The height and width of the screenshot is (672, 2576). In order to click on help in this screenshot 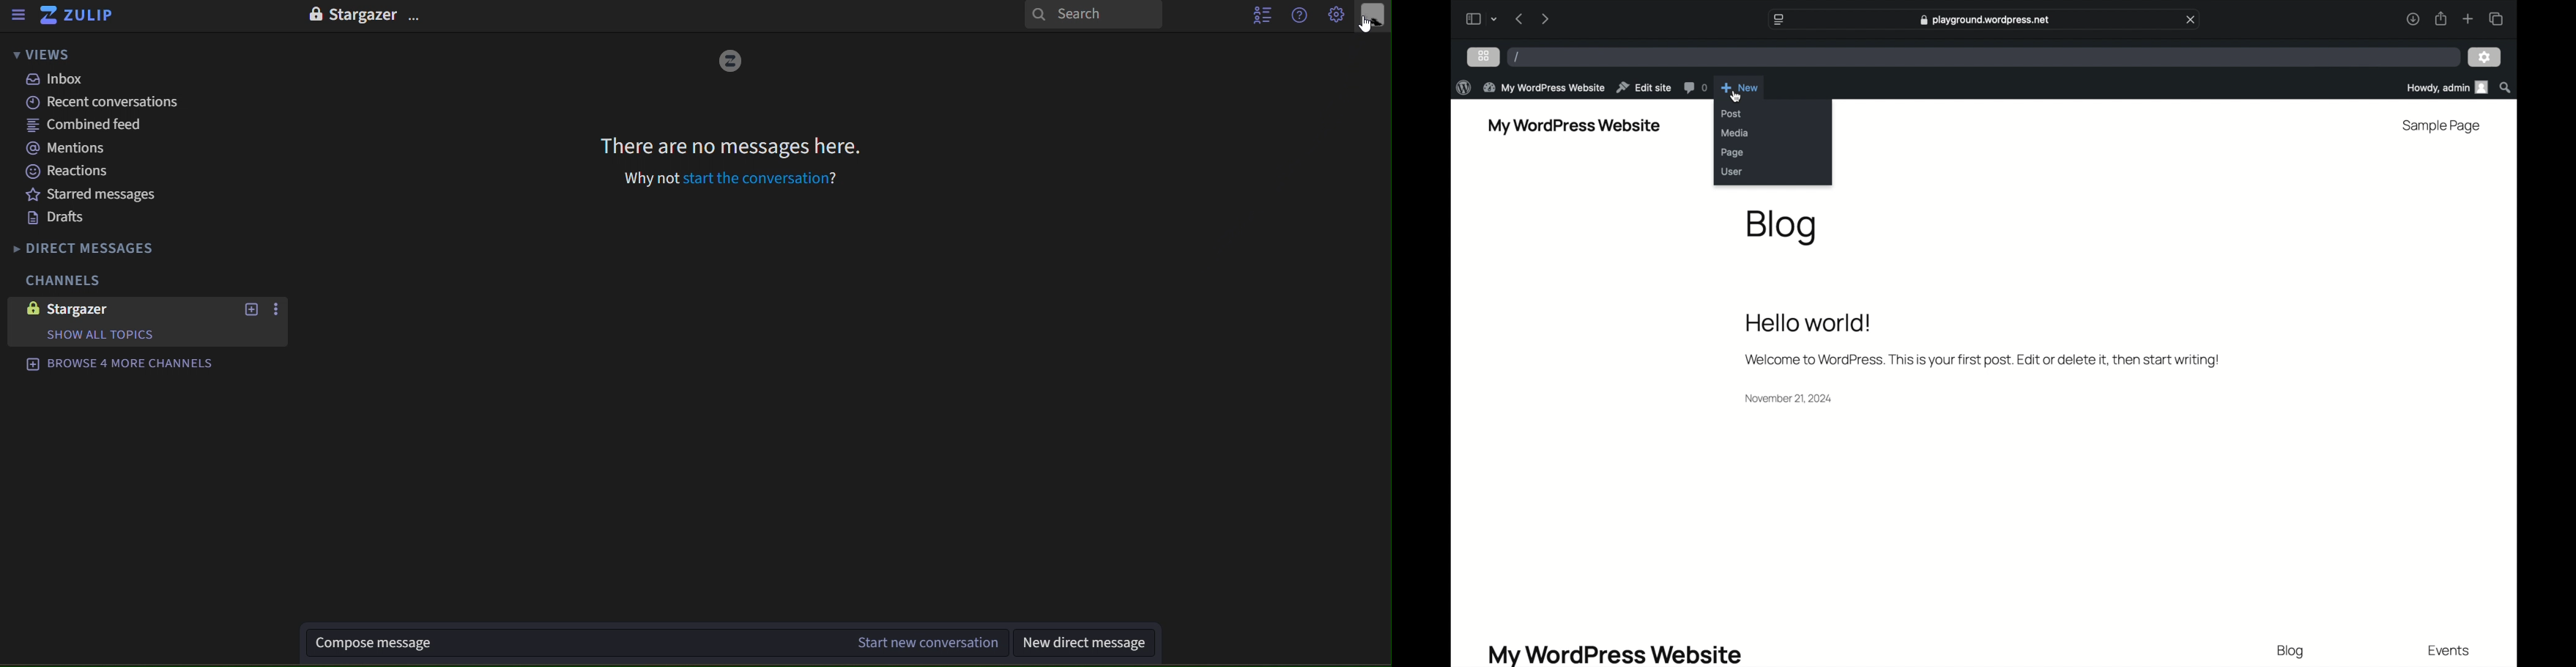, I will do `click(1301, 15)`.